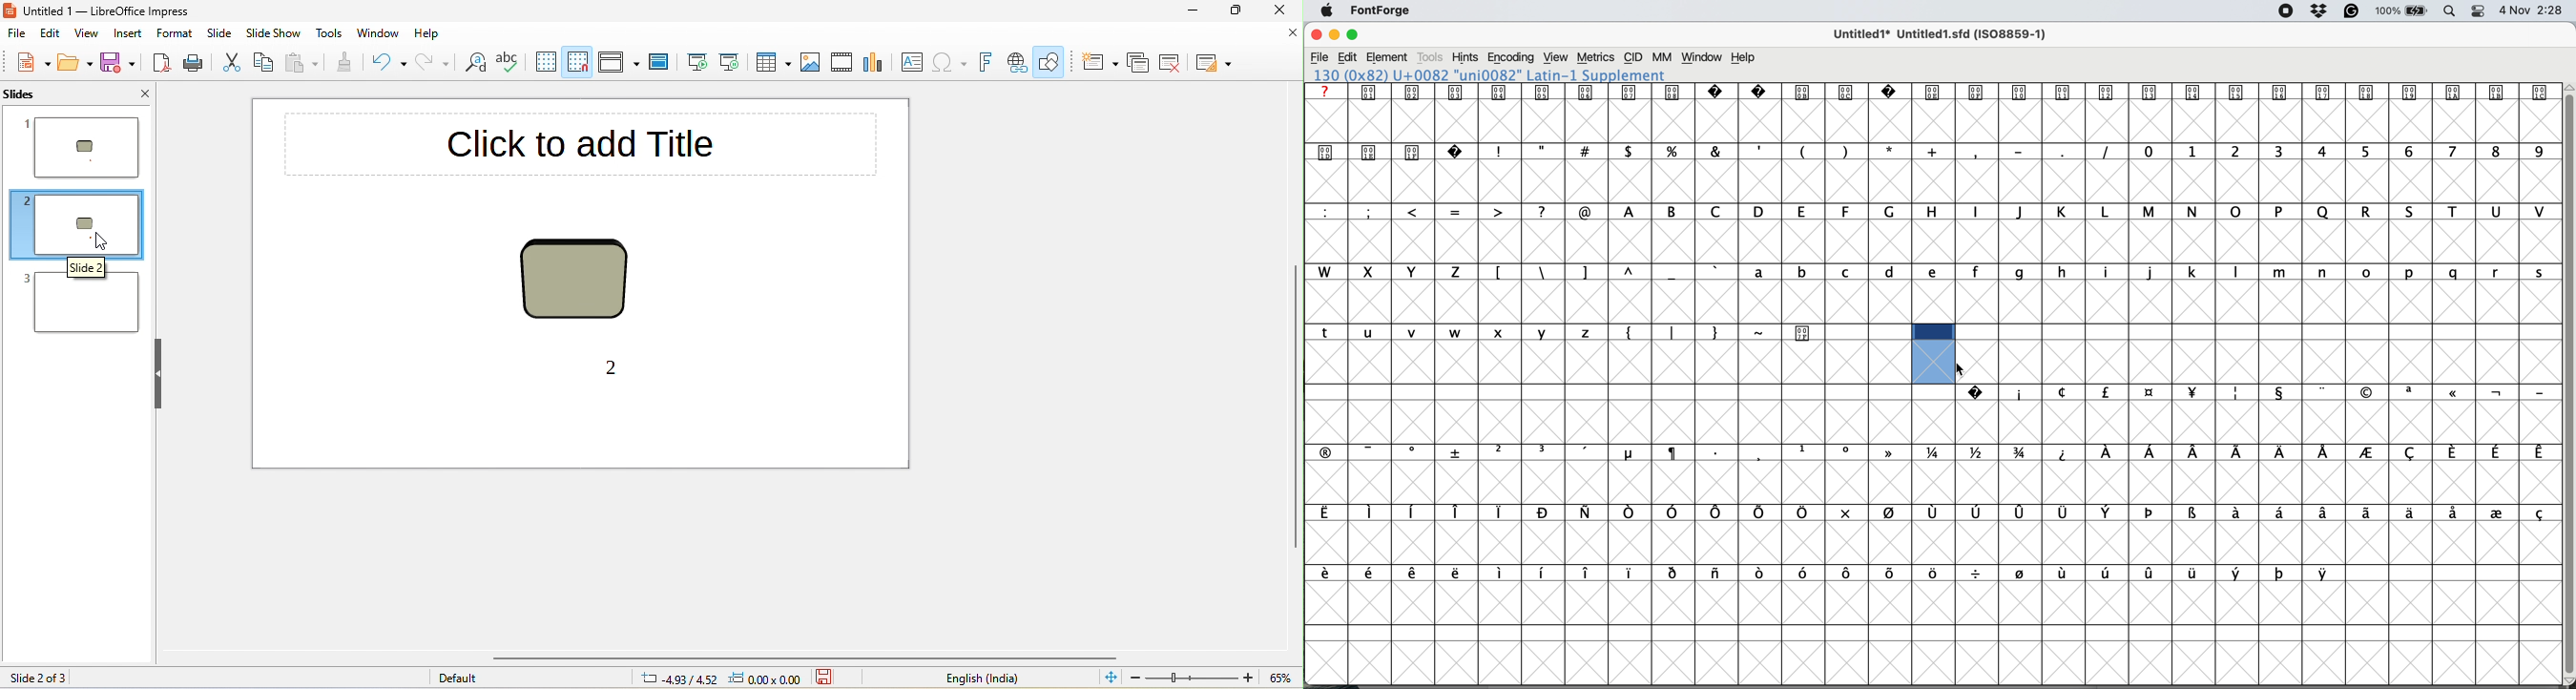  I want to click on file, so click(1320, 57).